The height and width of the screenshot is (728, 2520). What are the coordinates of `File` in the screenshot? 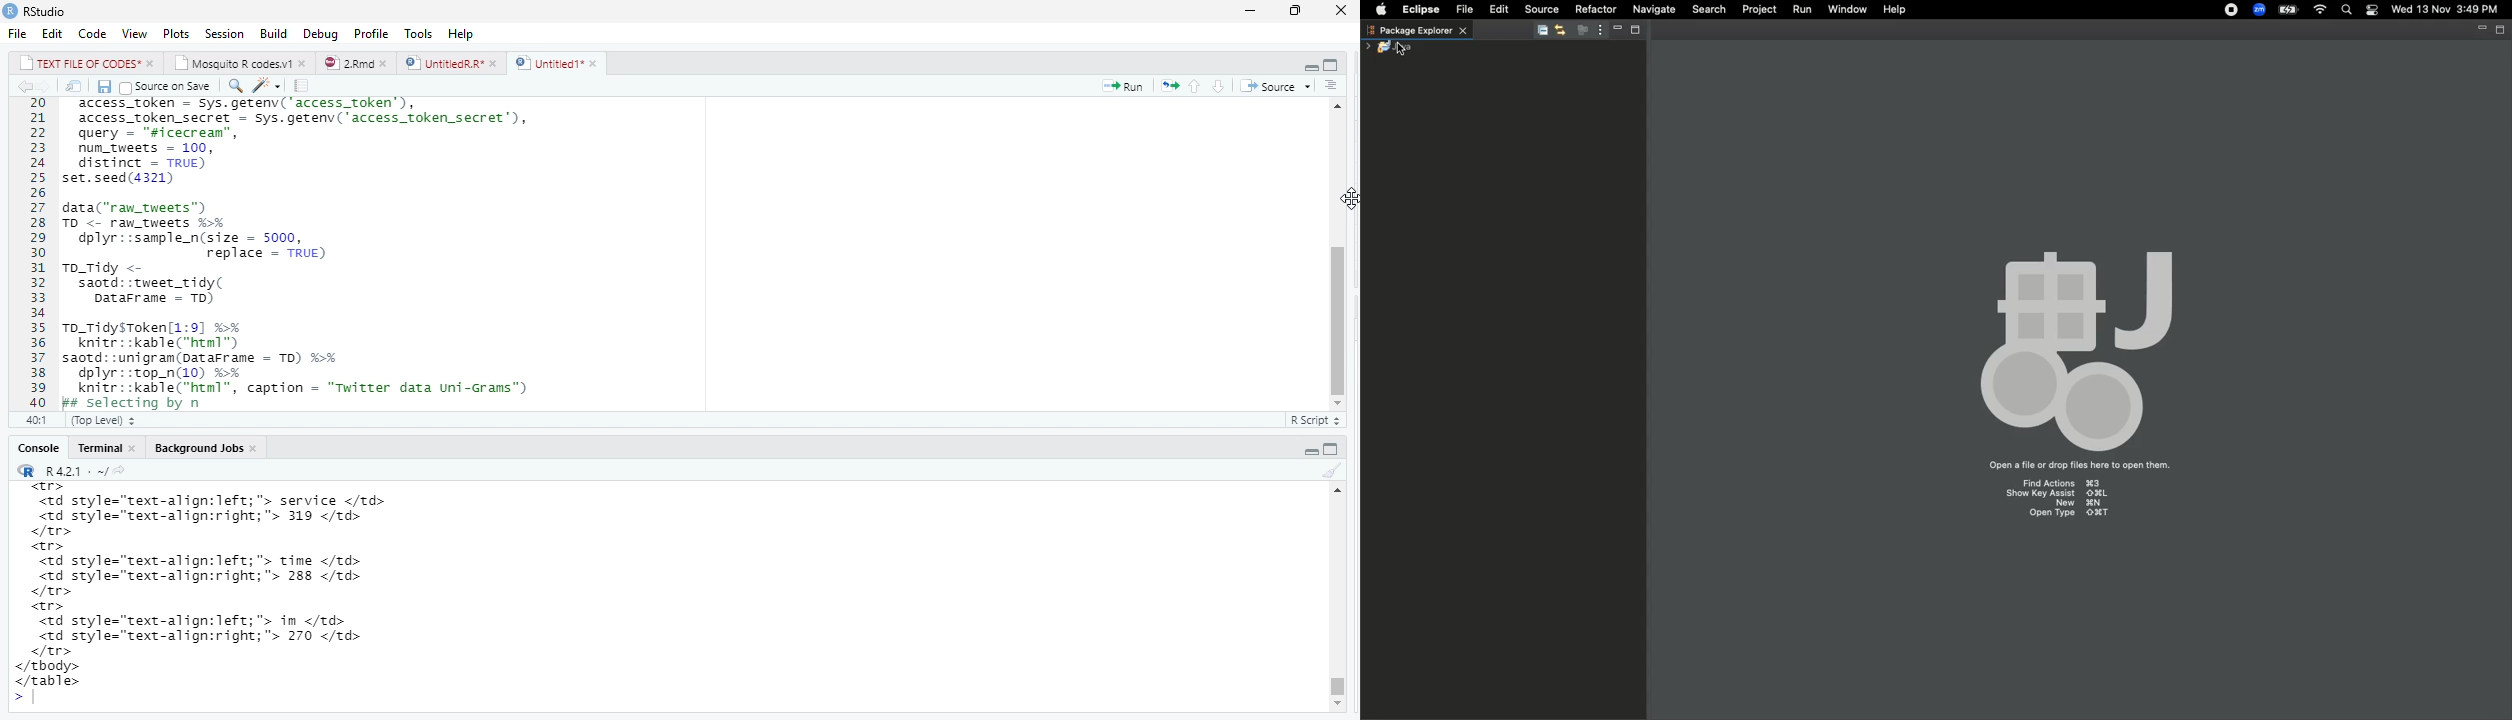 It's located at (17, 31).